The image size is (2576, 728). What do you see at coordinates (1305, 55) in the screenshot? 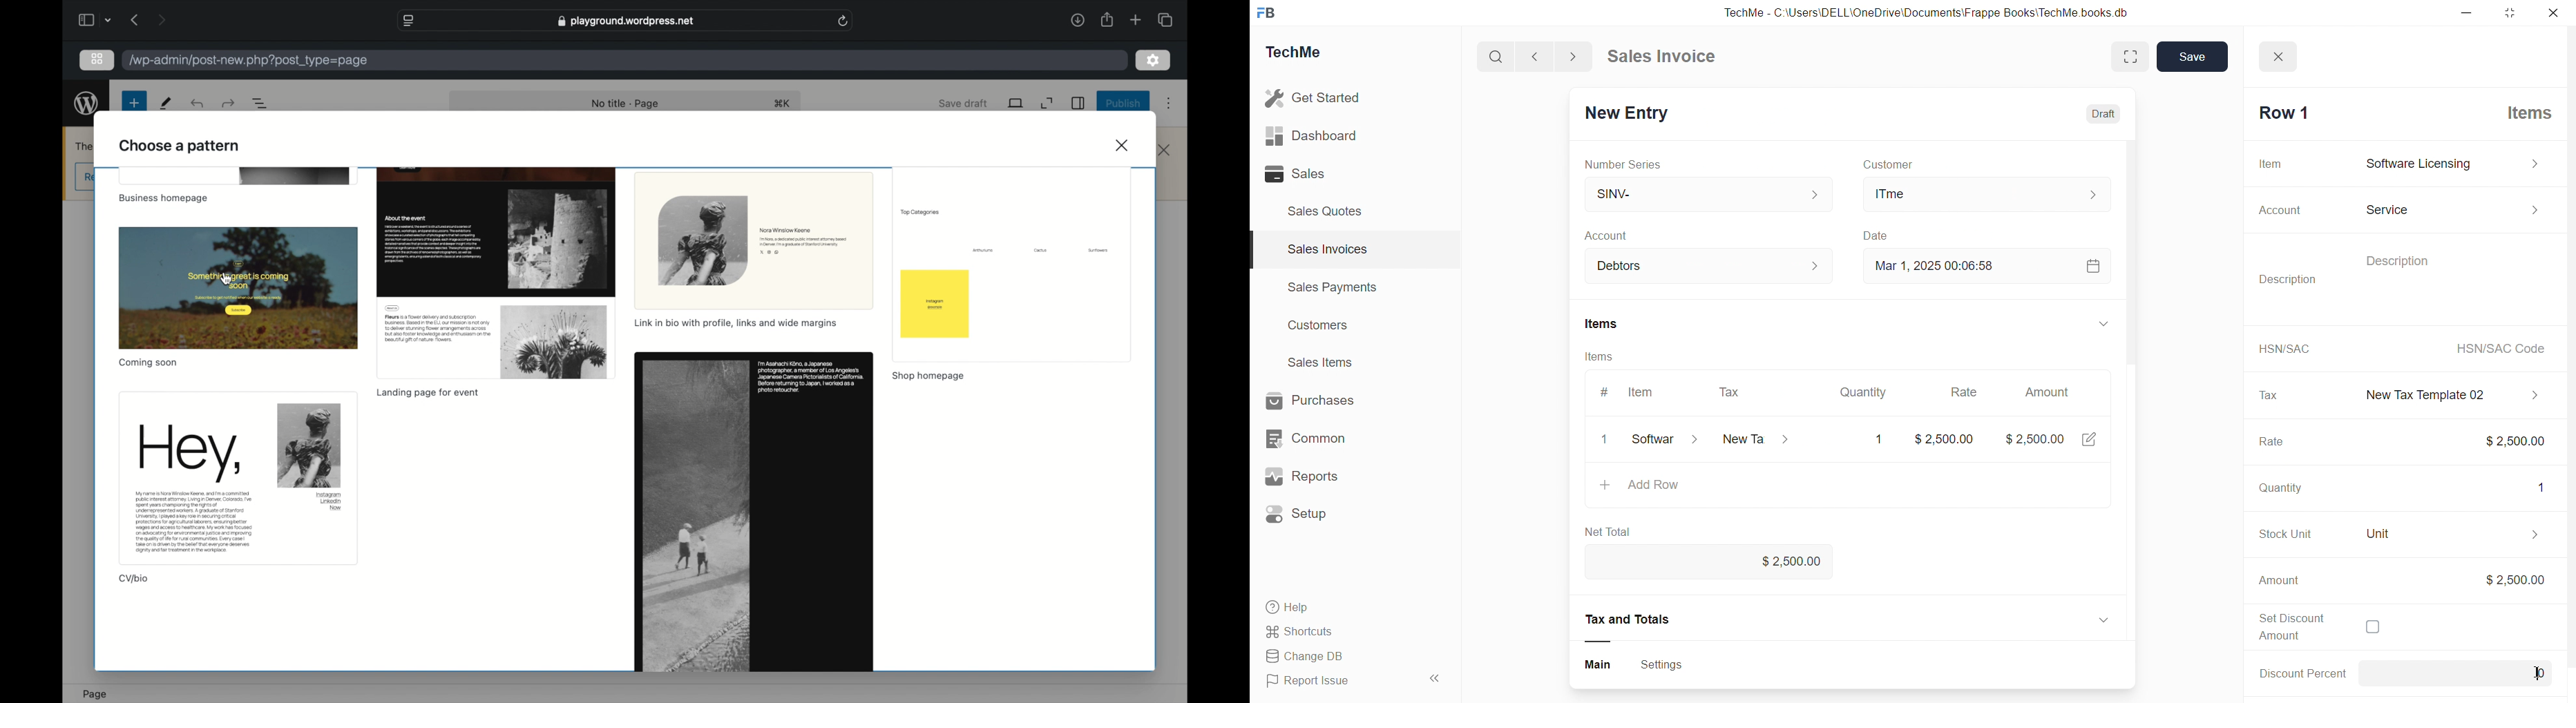
I see `TechMe` at bounding box center [1305, 55].